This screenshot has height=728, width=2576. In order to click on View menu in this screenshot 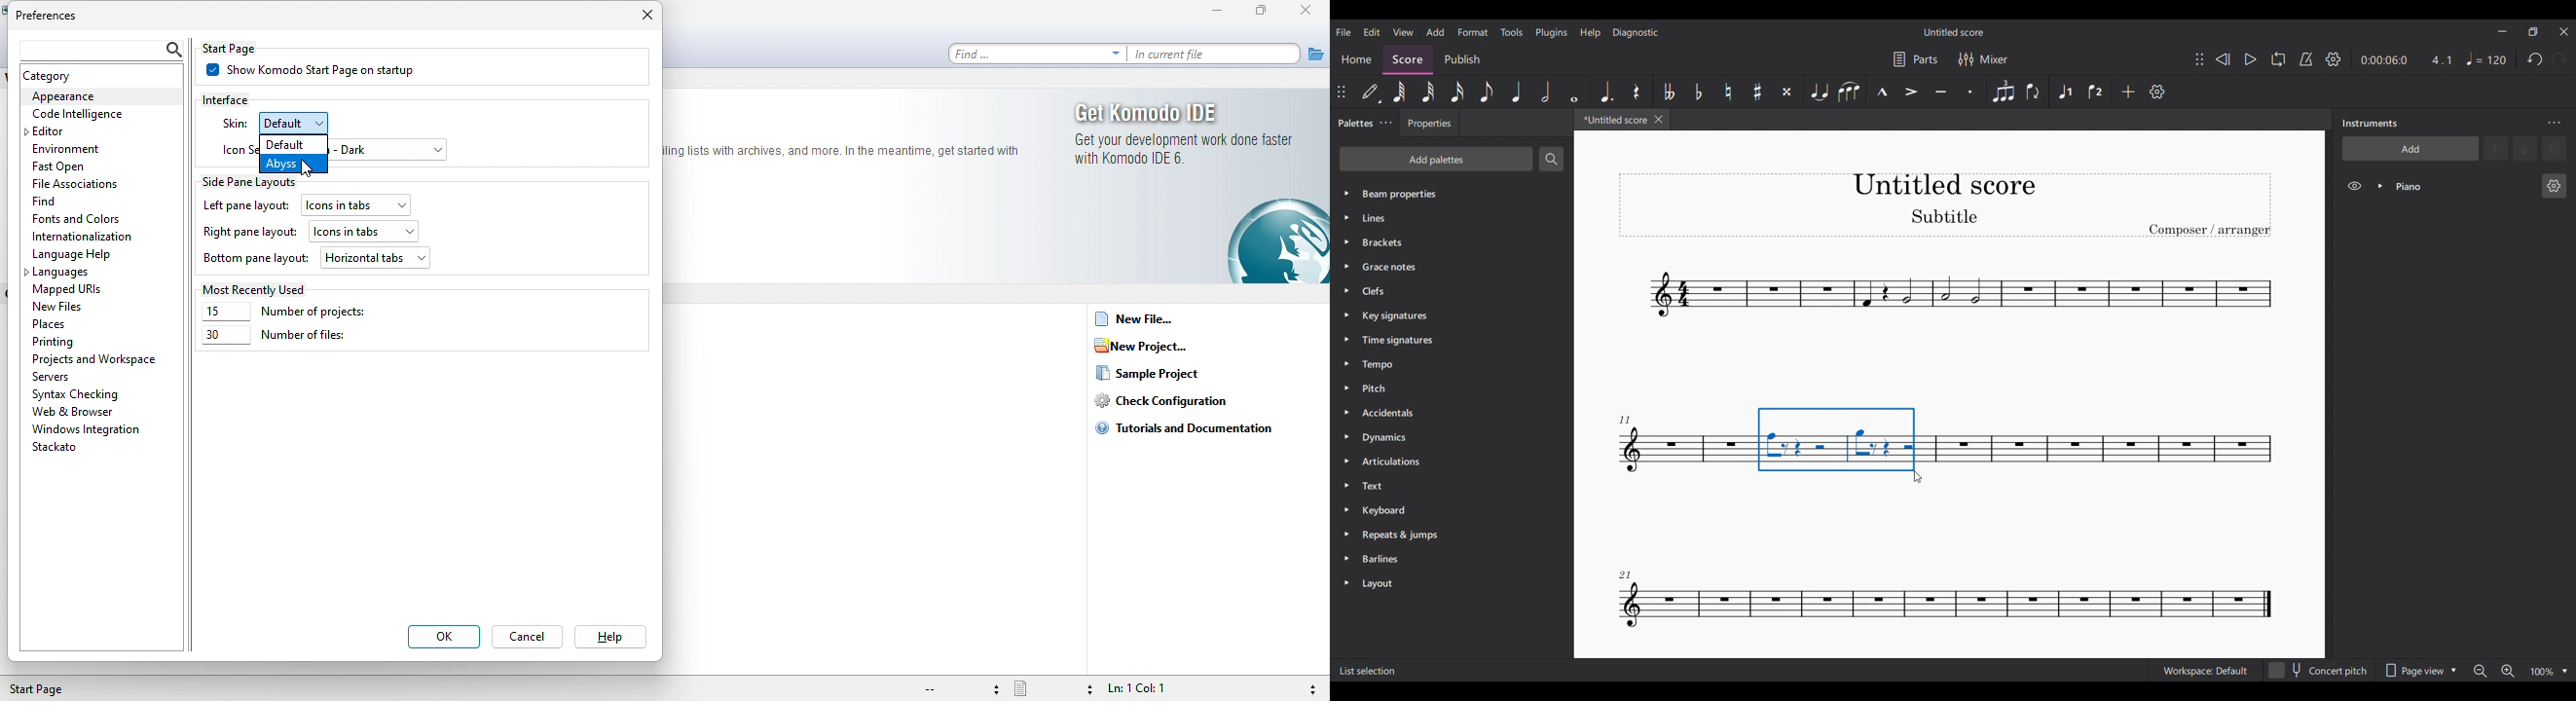, I will do `click(1403, 32)`.